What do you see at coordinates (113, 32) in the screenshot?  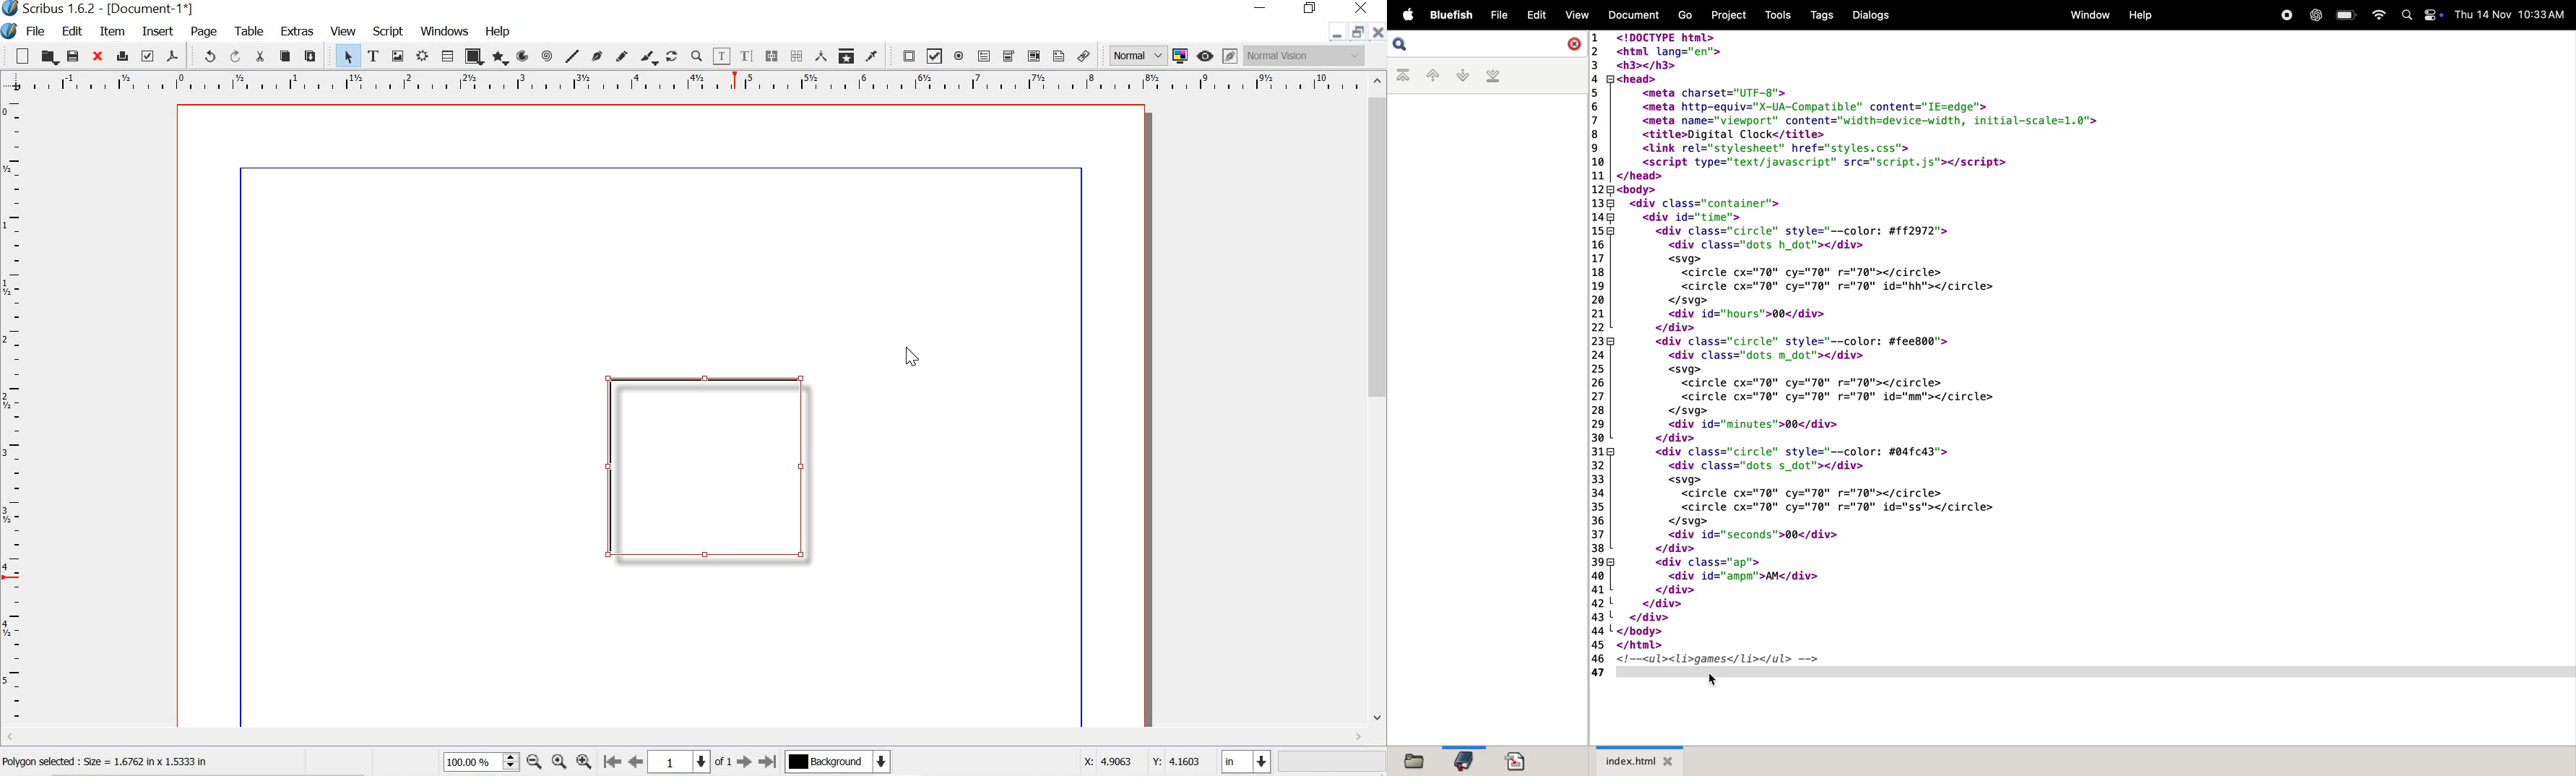 I see `ITEM` at bounding box center [113, 32].